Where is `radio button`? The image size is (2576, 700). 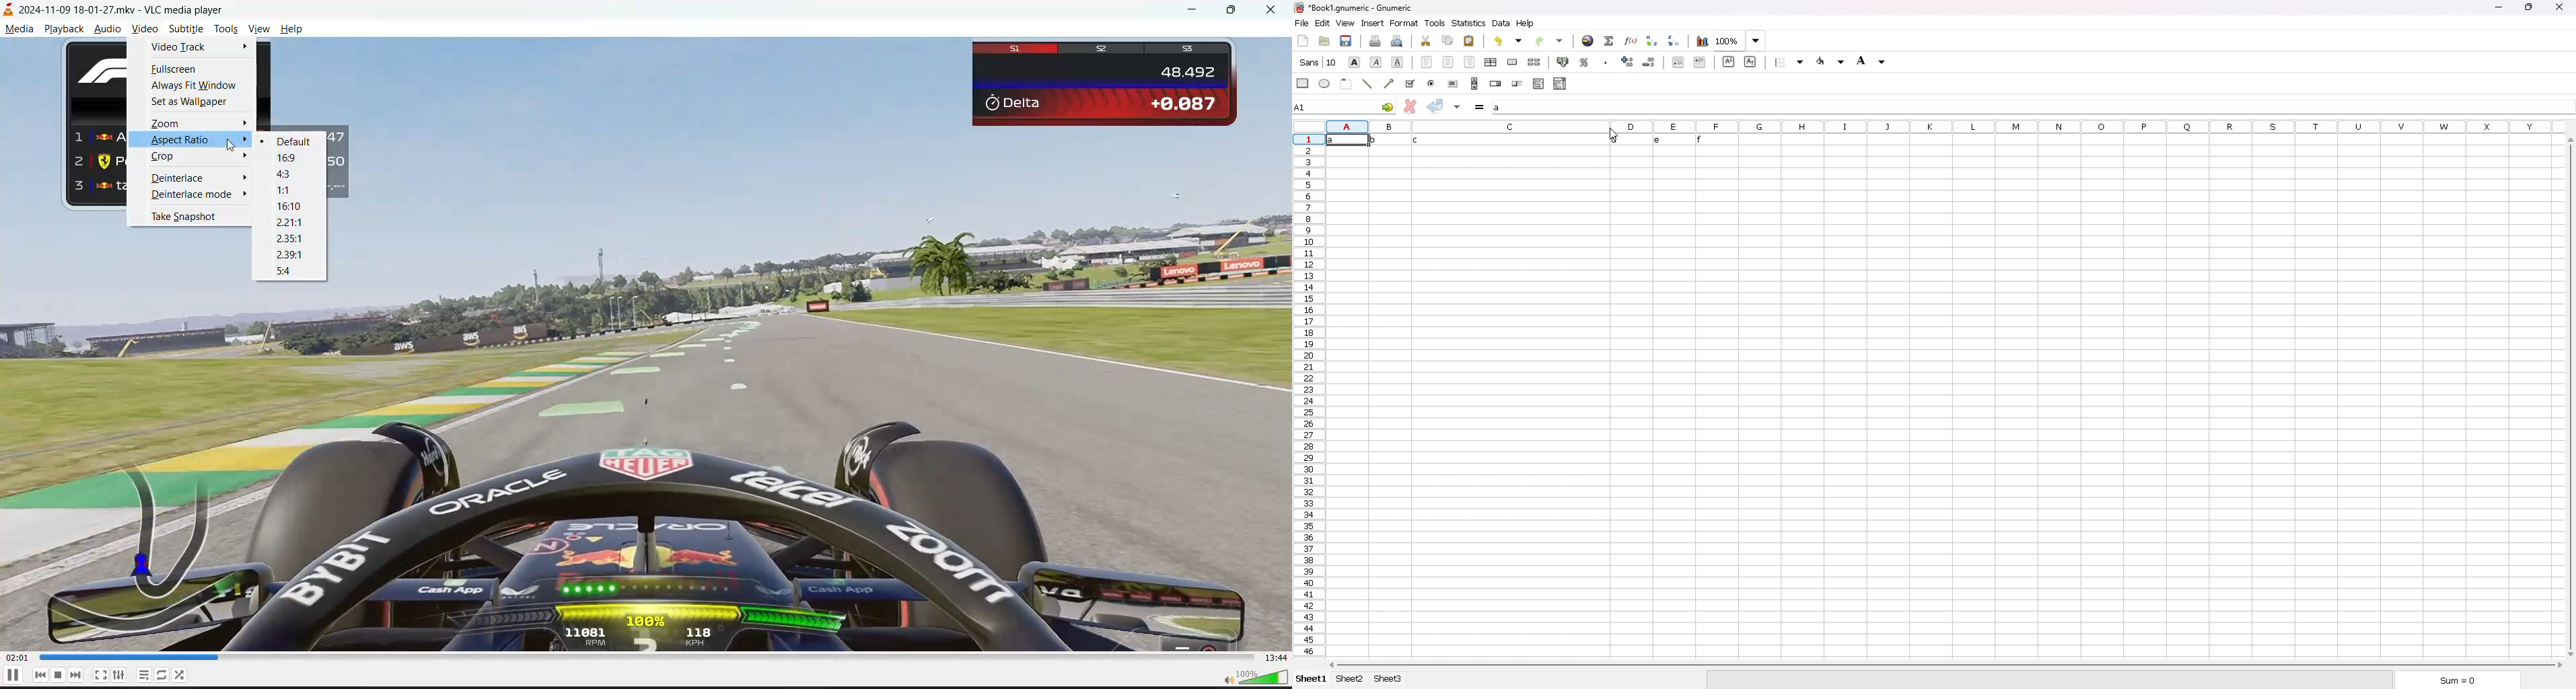
radio button is located at coordinates (1433, 84).